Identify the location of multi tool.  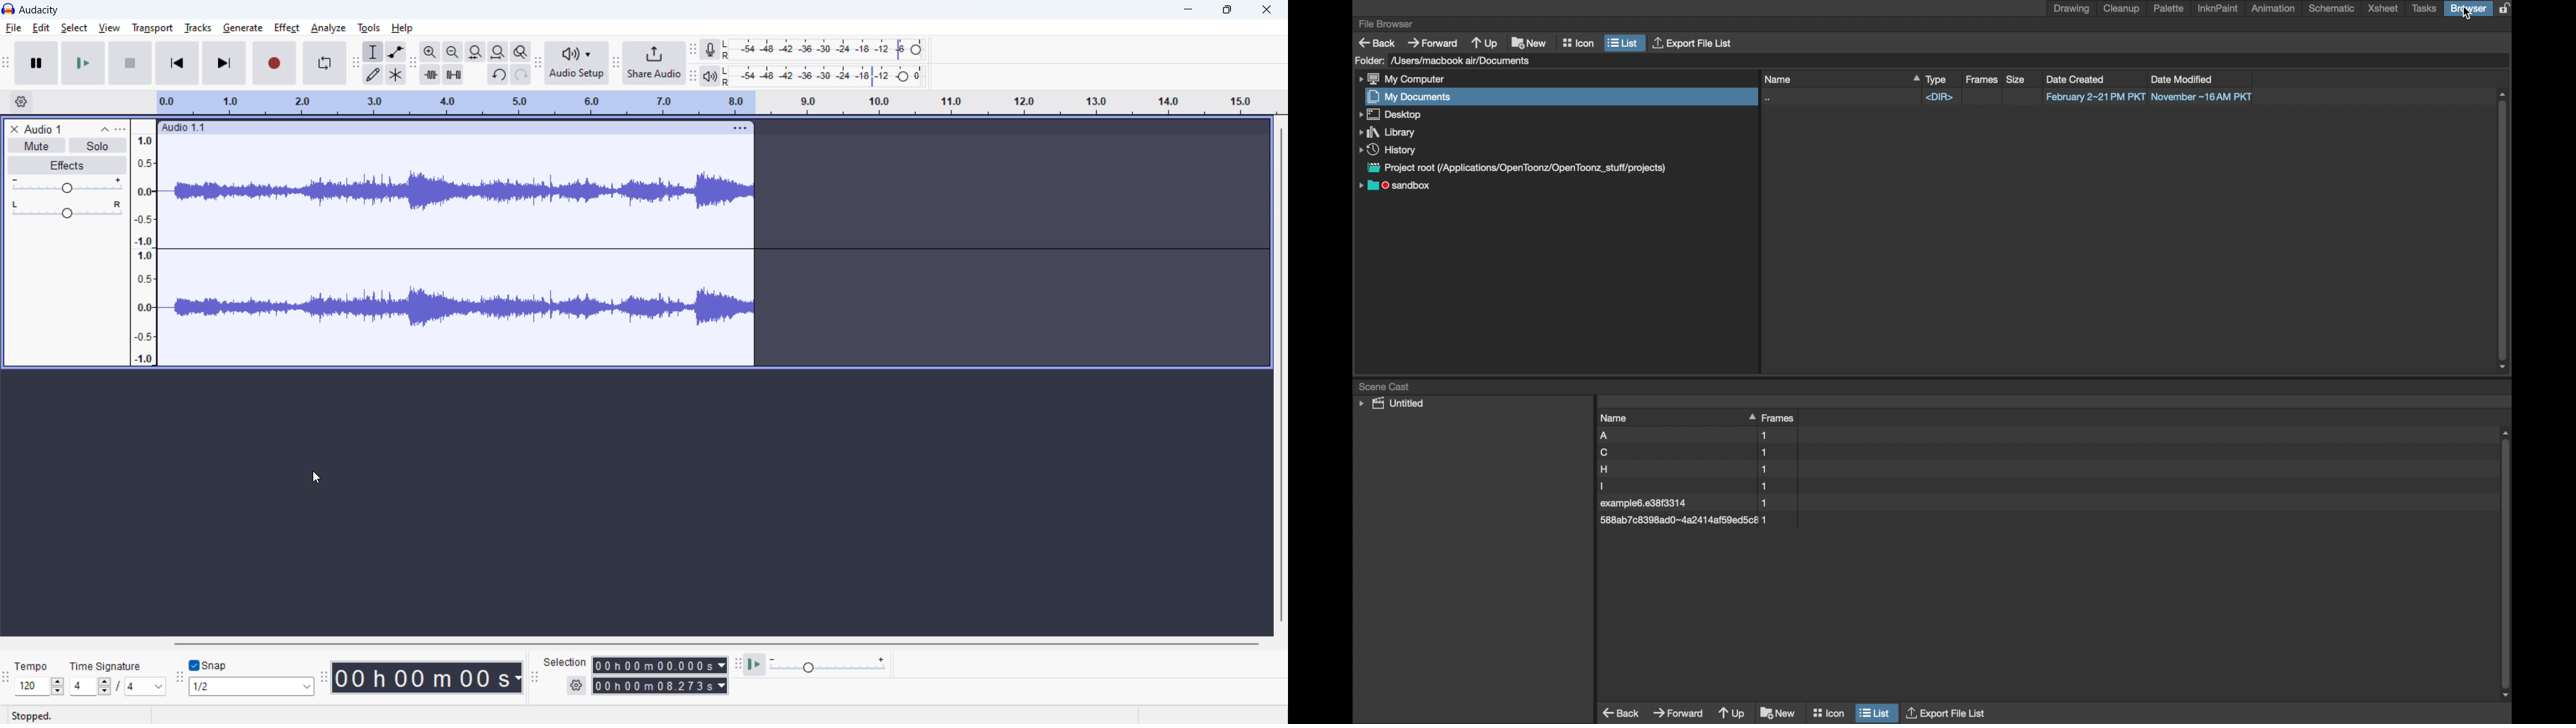
(396, 74).